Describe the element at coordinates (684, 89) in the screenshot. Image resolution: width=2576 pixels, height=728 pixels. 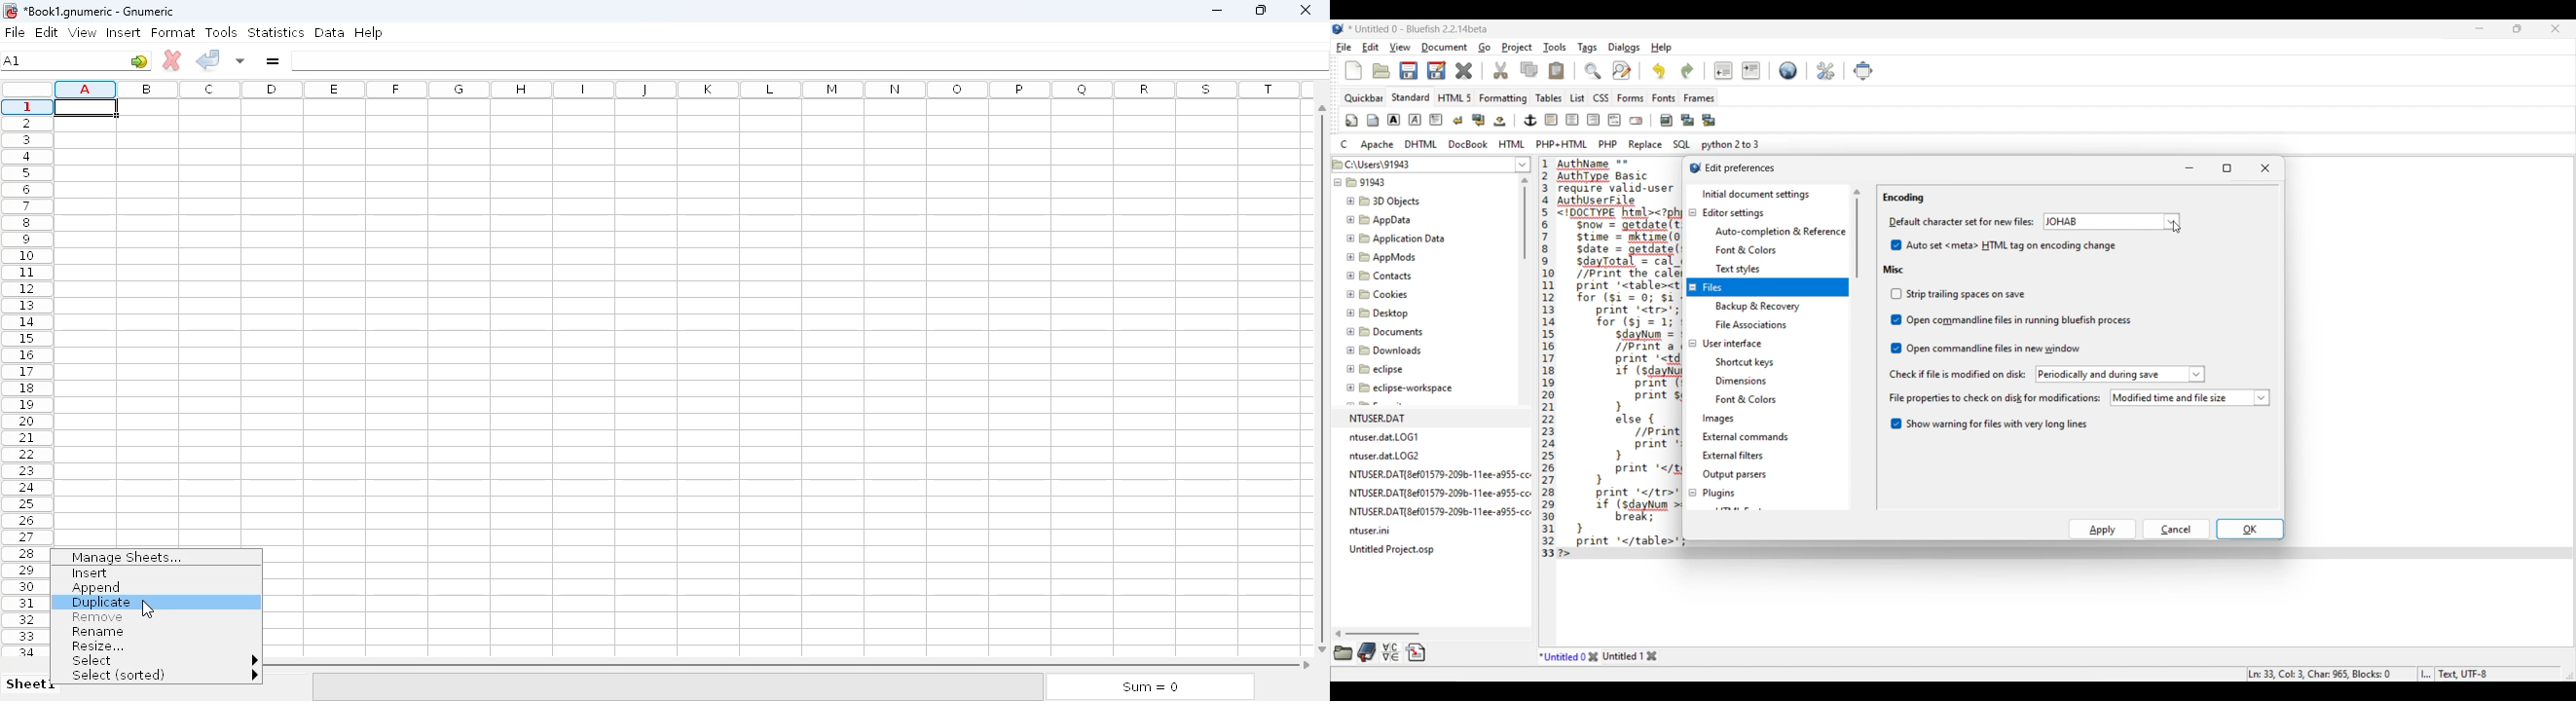
I see `columns` at that location.